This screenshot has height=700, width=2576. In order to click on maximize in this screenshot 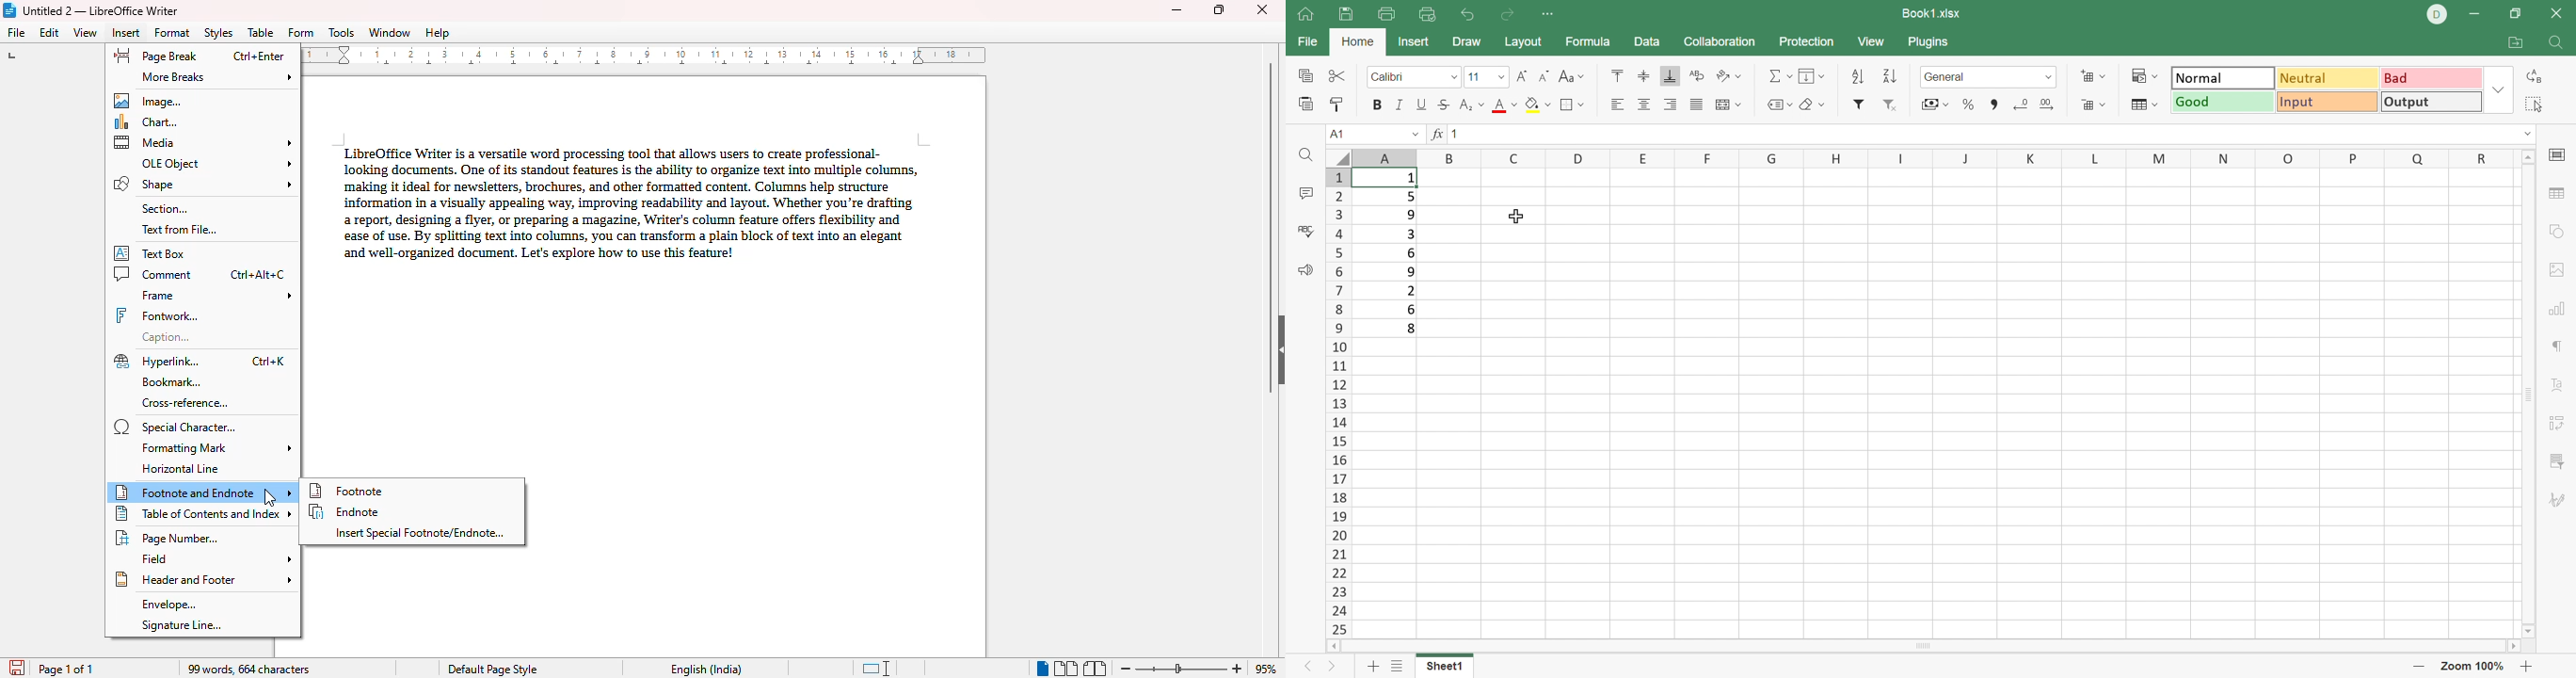, I will do `click(1219, 9)`.